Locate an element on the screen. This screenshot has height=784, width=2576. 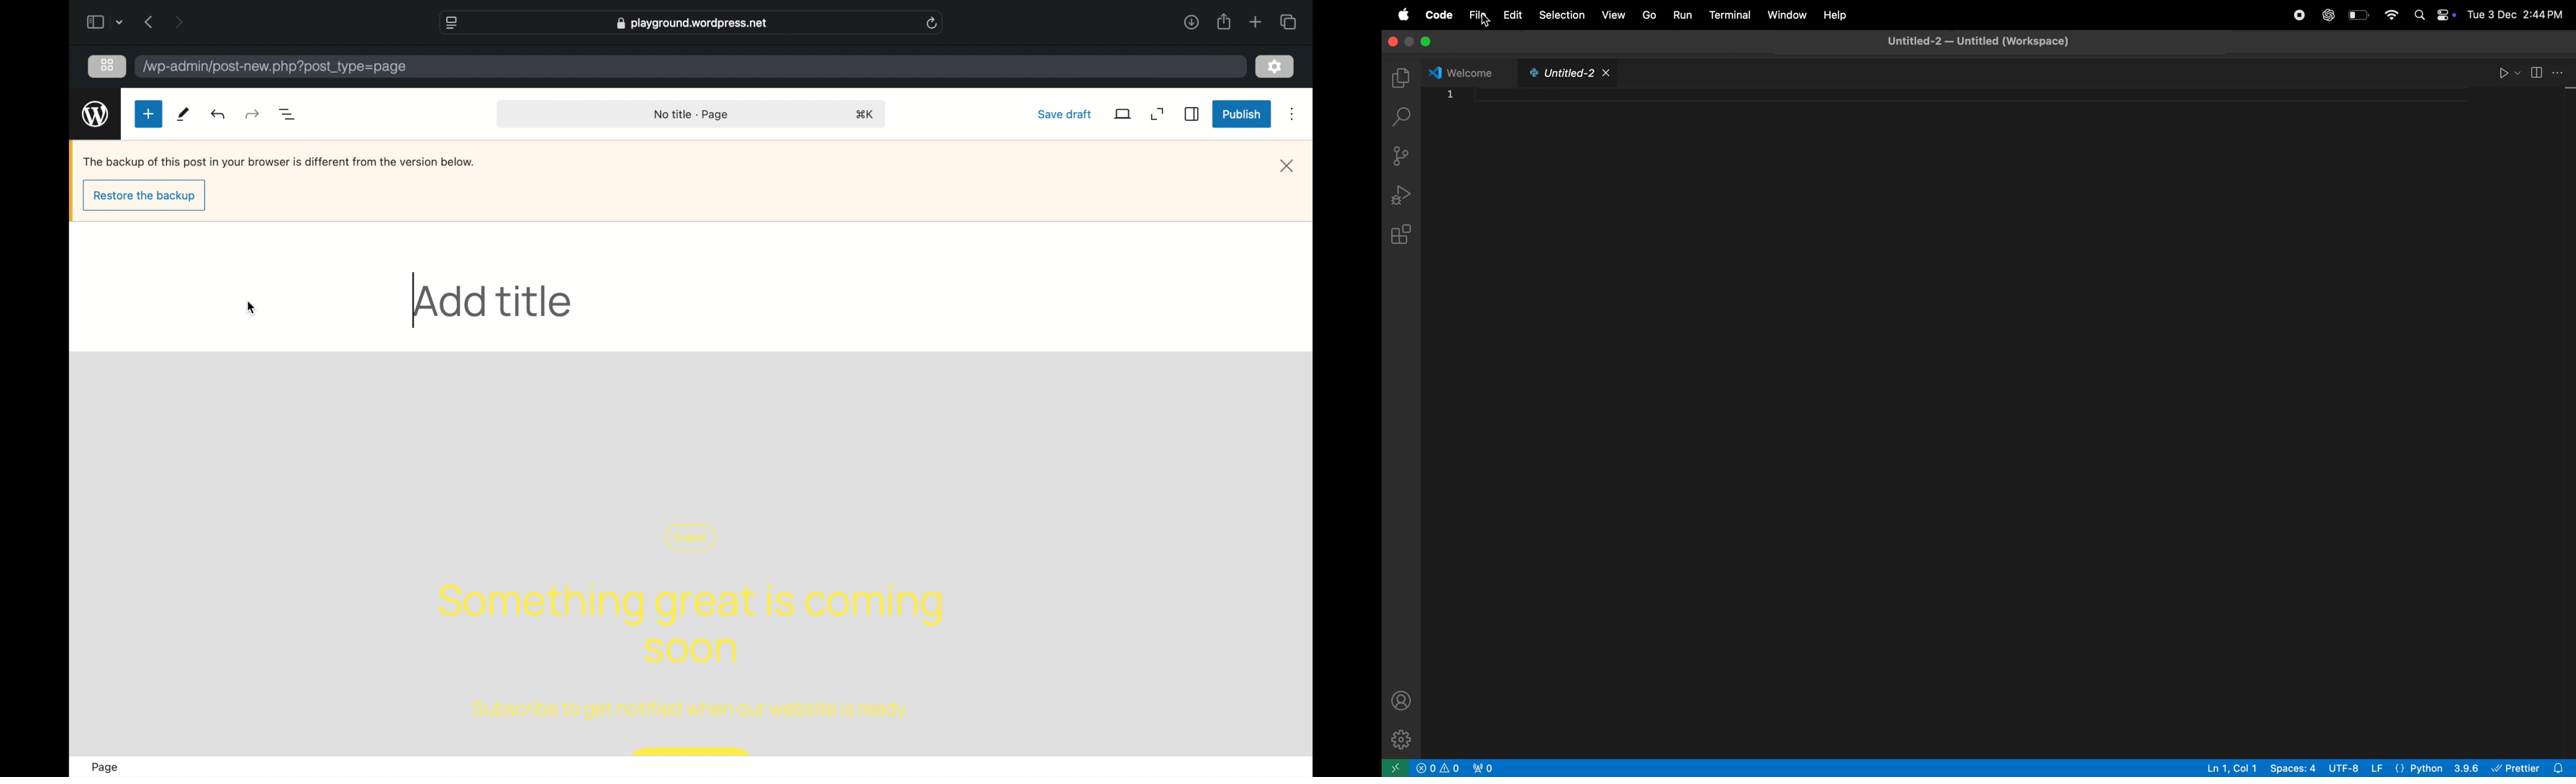
template content is located at coordinates (688, 638).